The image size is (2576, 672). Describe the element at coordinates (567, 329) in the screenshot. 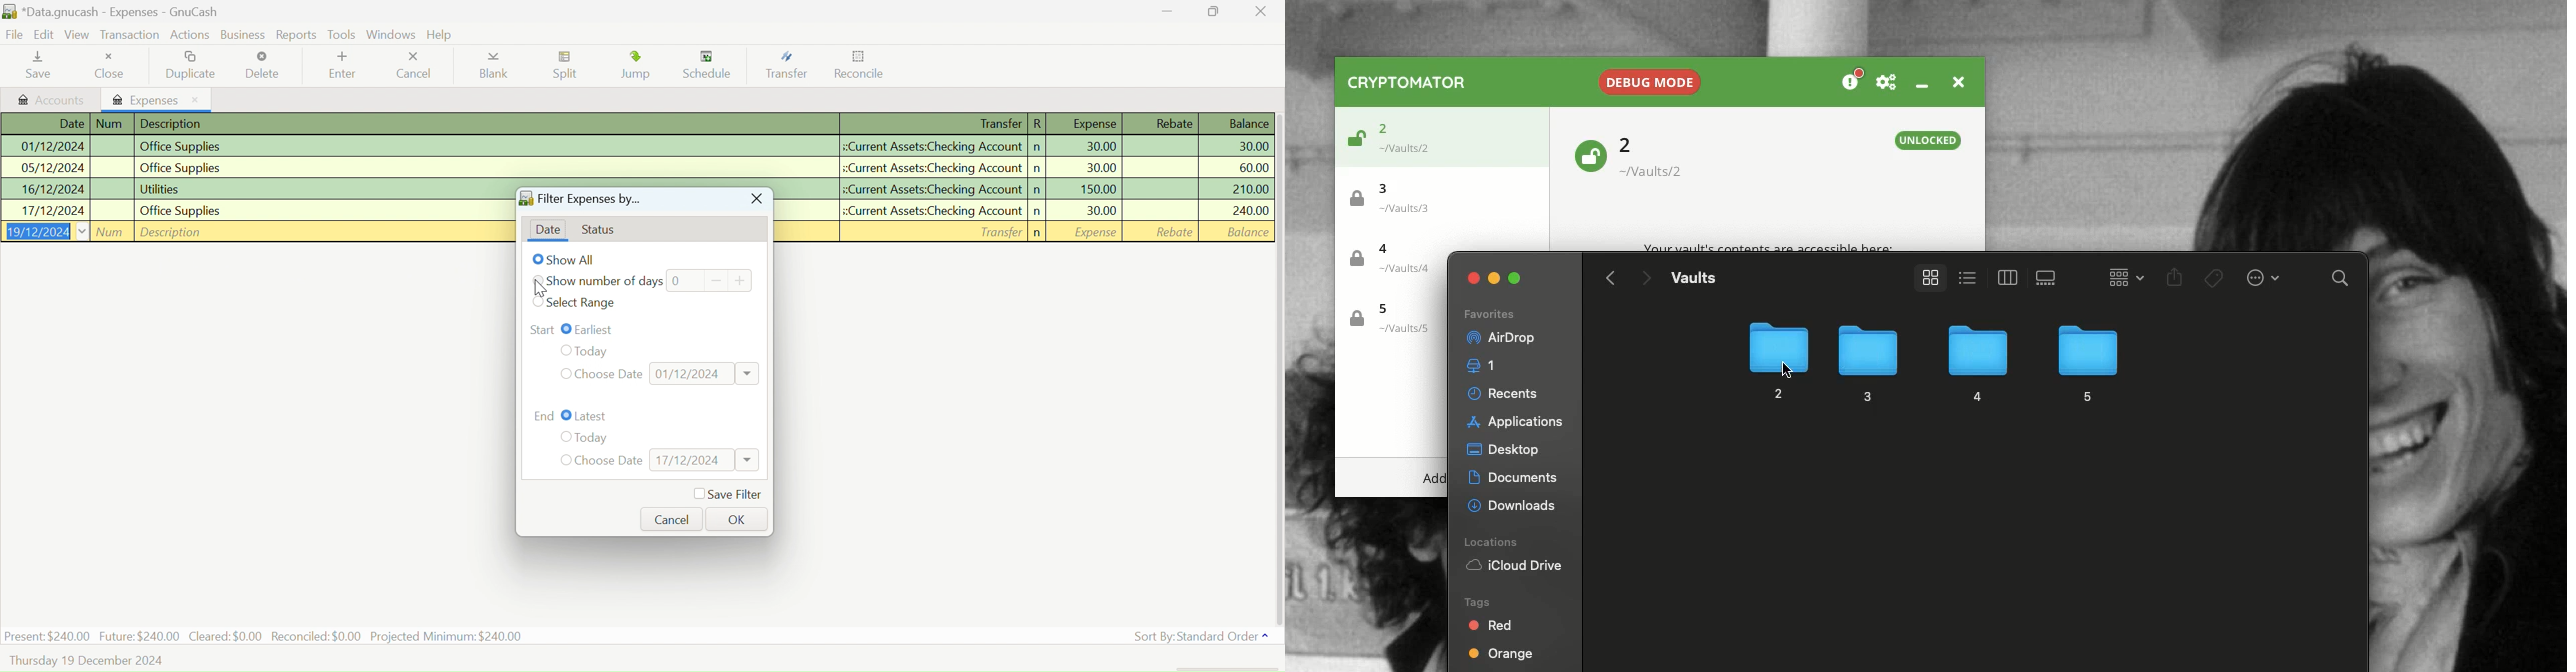

I see `Checkbox` at that location.